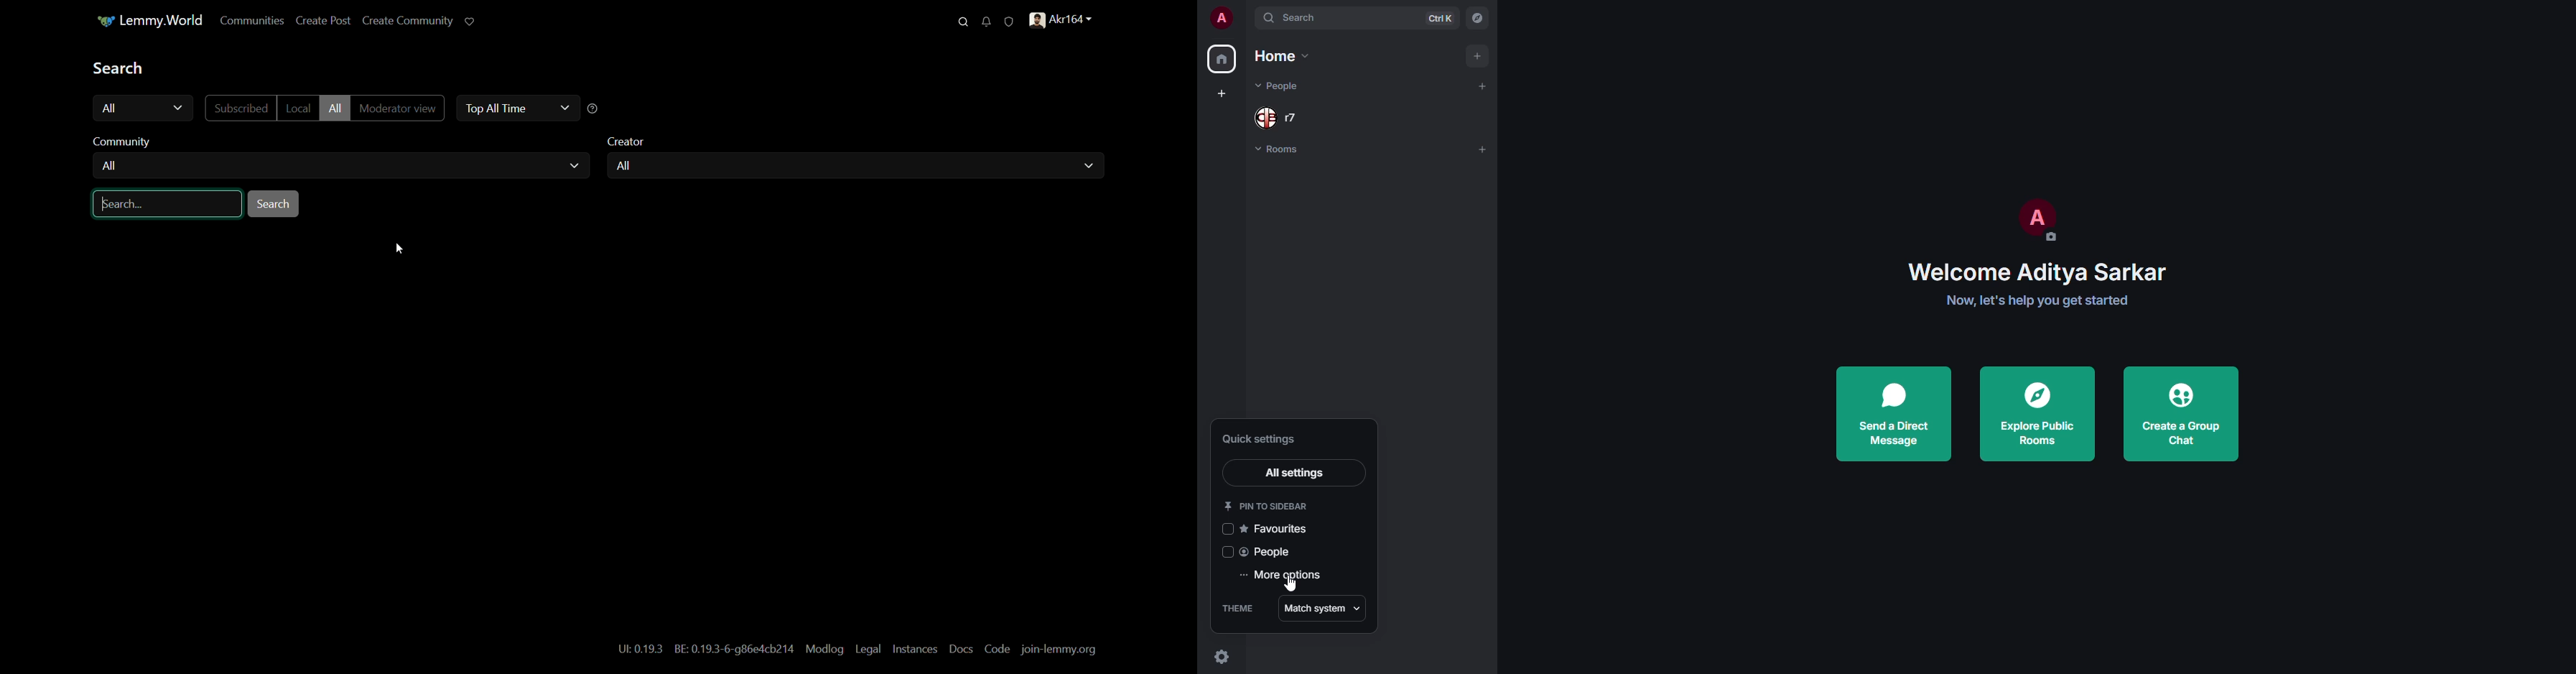 The image size is (2576, 700). Describe the element at coordinates (471, 21) in the screenshot. I see `support lemmy.world` at that location.